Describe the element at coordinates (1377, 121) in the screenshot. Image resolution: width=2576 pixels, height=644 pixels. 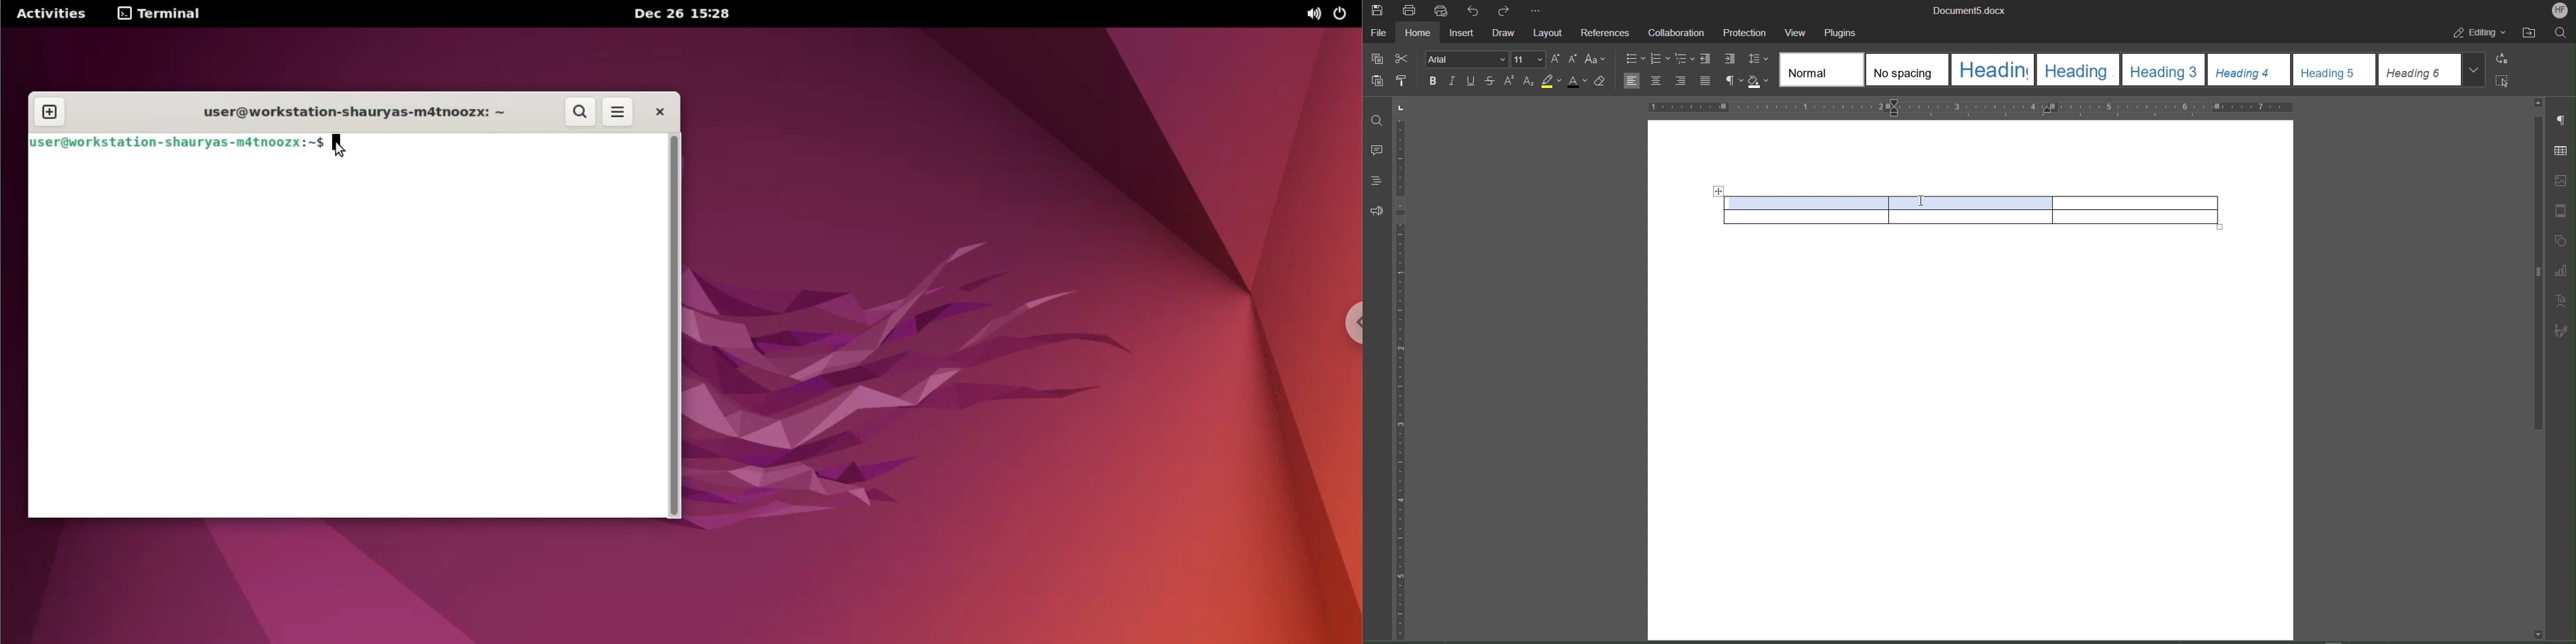
I see `Find` at that location.